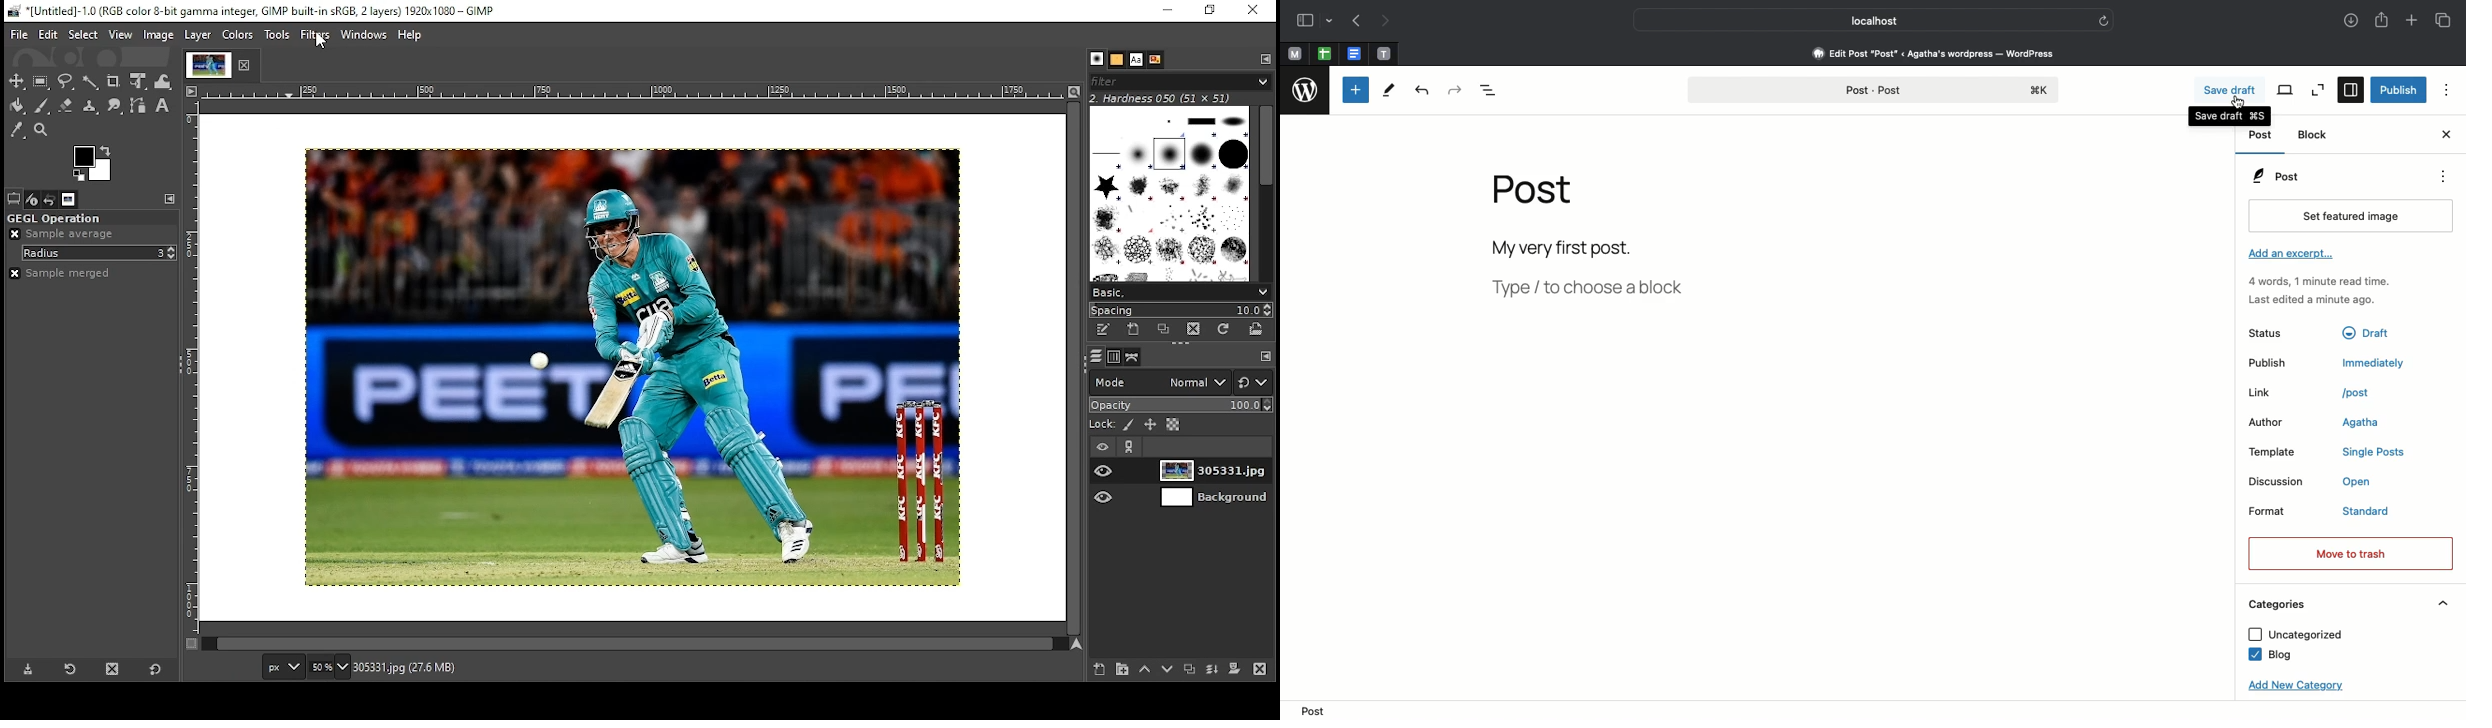 This screenshot has height=728, width=2492. What do you see at coordinates (2381, 21) in the screenshot?
I see `Share` at bounding box center [2381, 21].